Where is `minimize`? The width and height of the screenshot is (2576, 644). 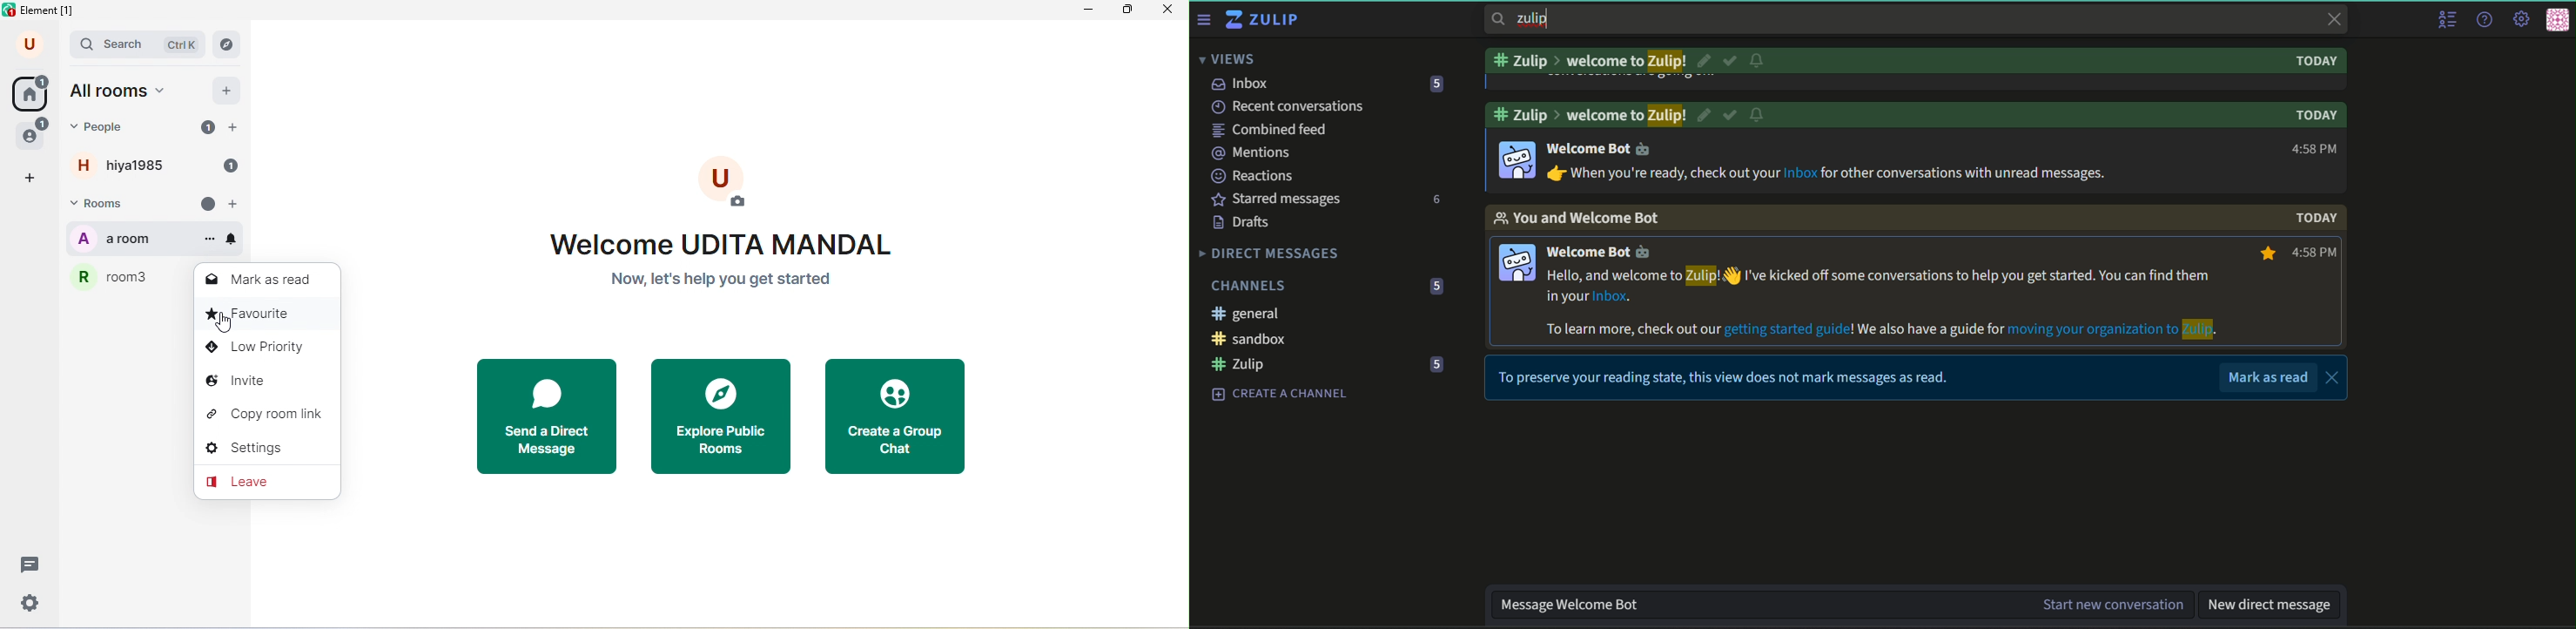
minimize is located at coordinates (1086, 13).